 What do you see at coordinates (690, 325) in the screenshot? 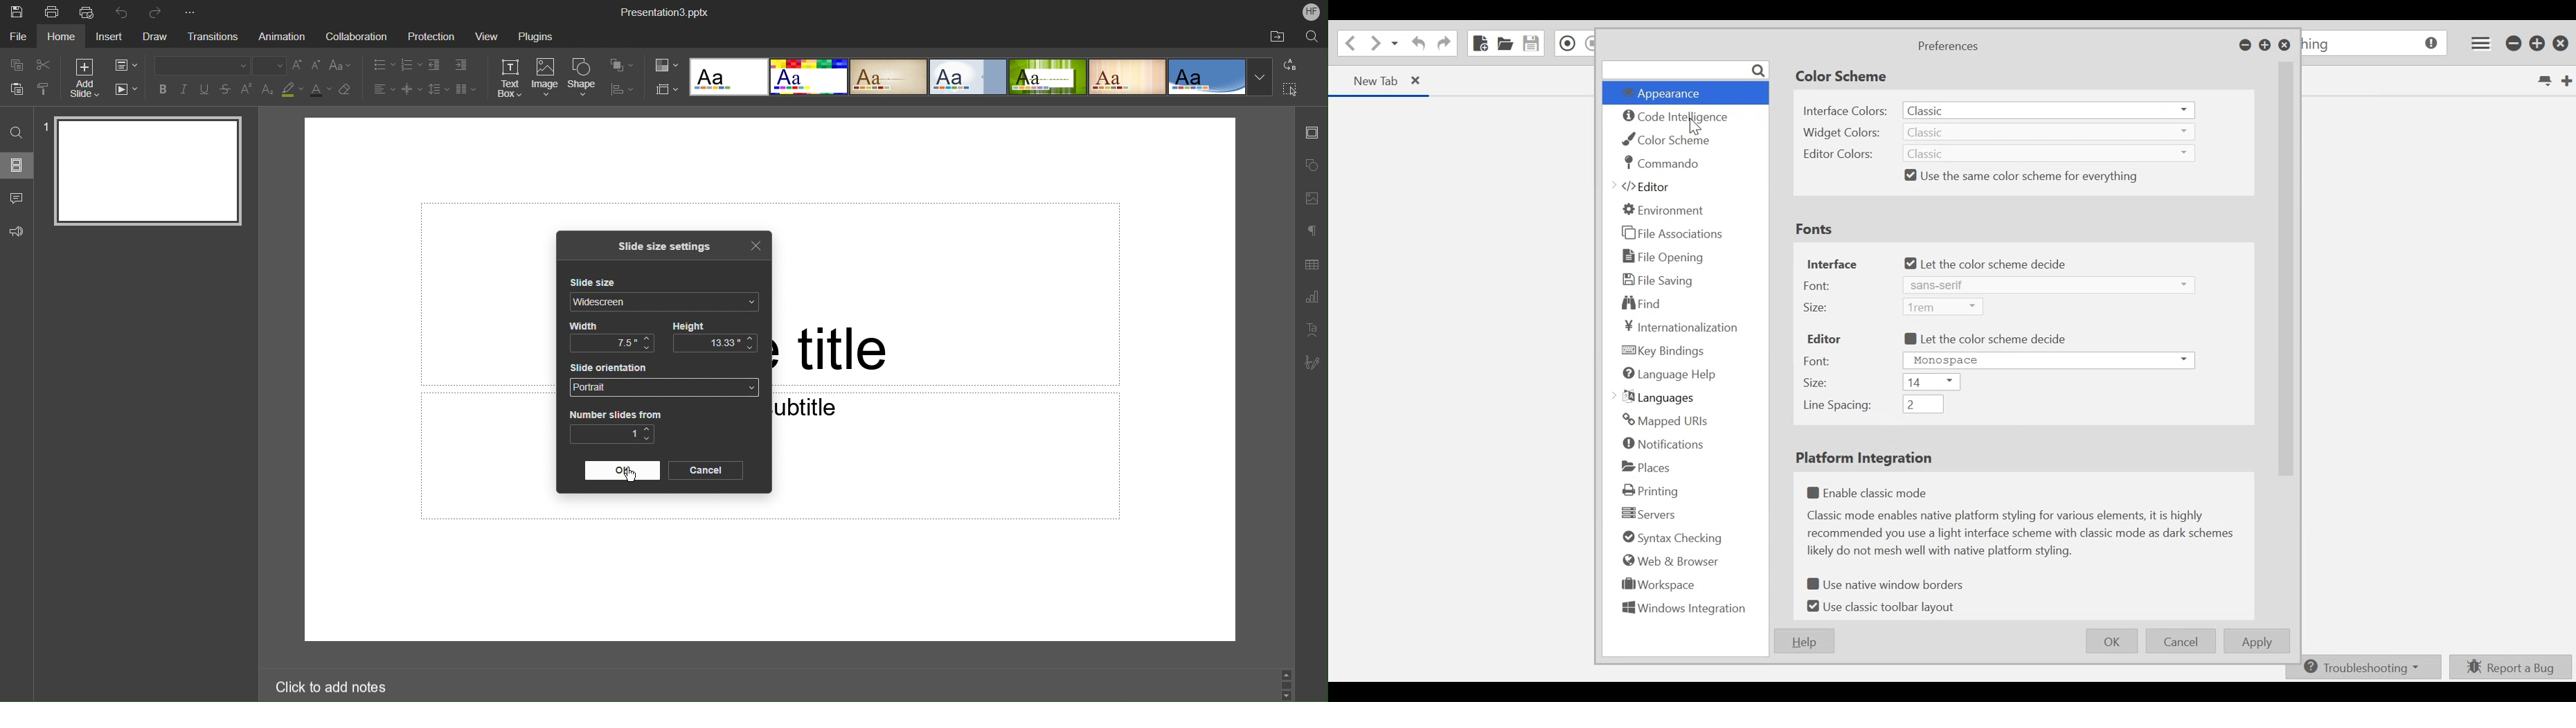
I see `Height` at bounding box center [690, 325].